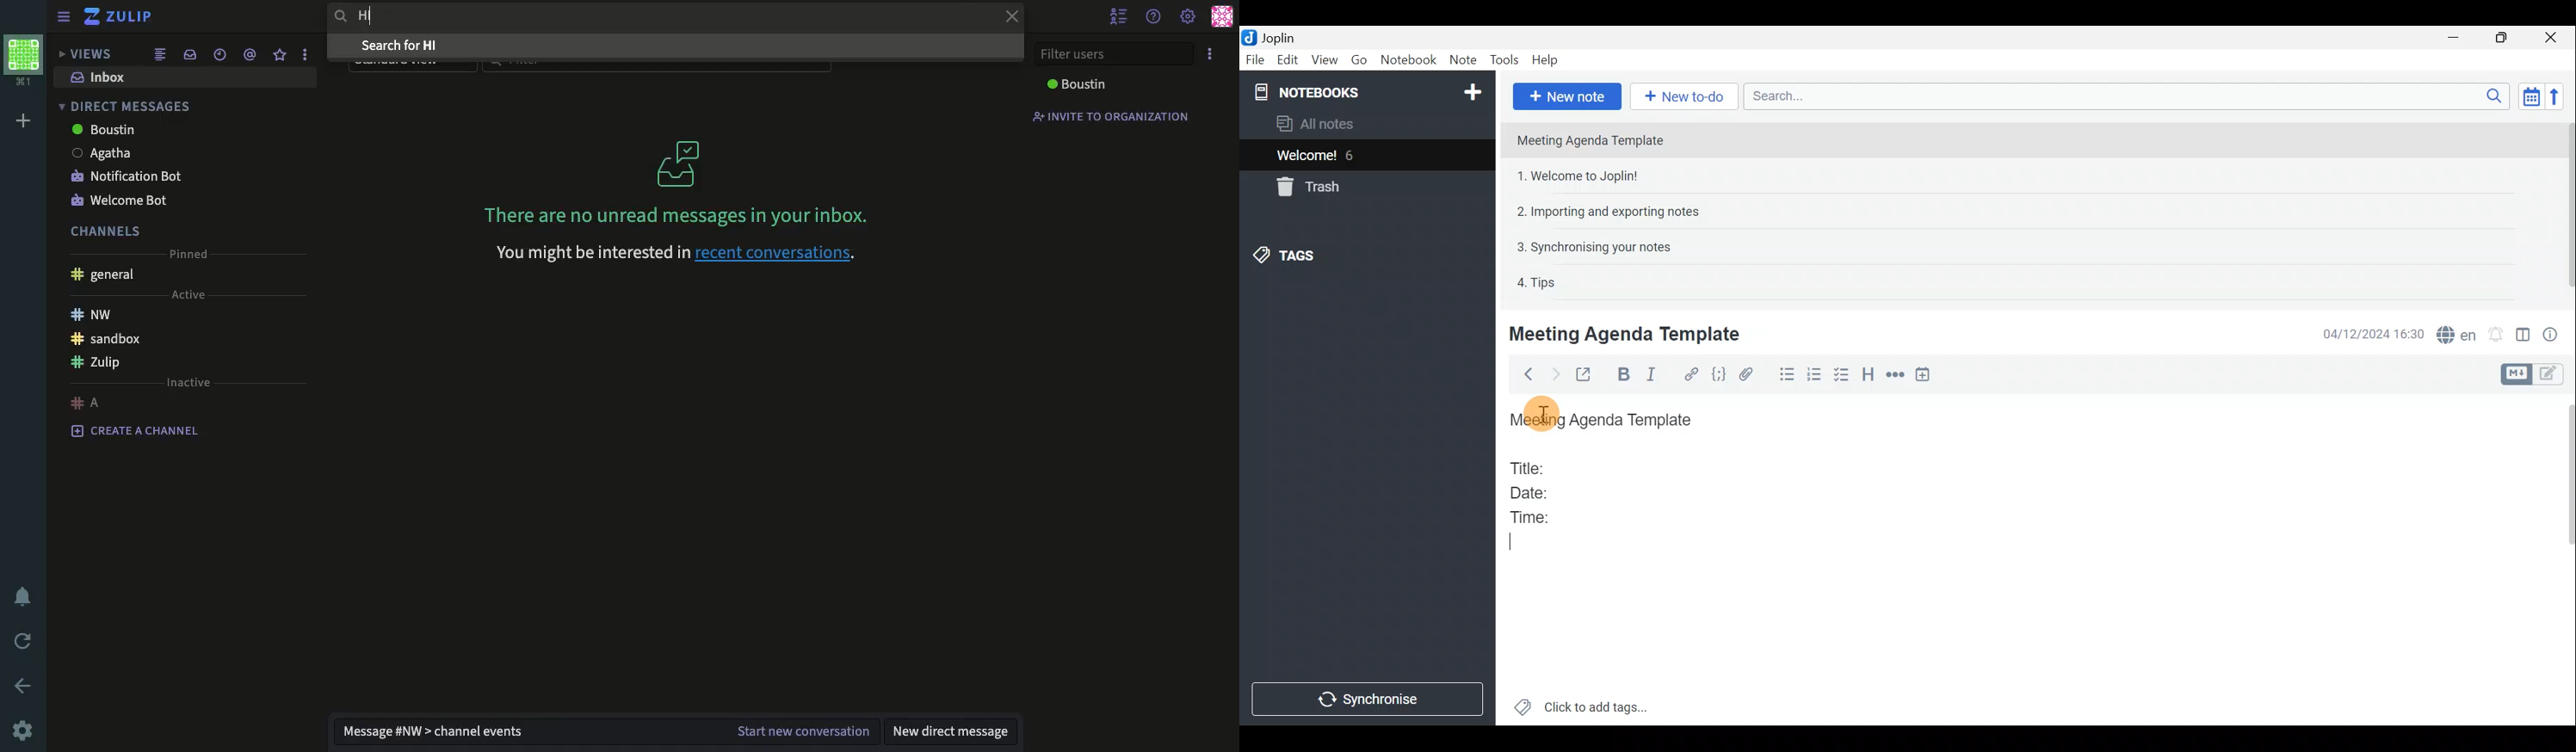 This screenshot has width=2576, height=756. I want to click on , so click(1548, 410).